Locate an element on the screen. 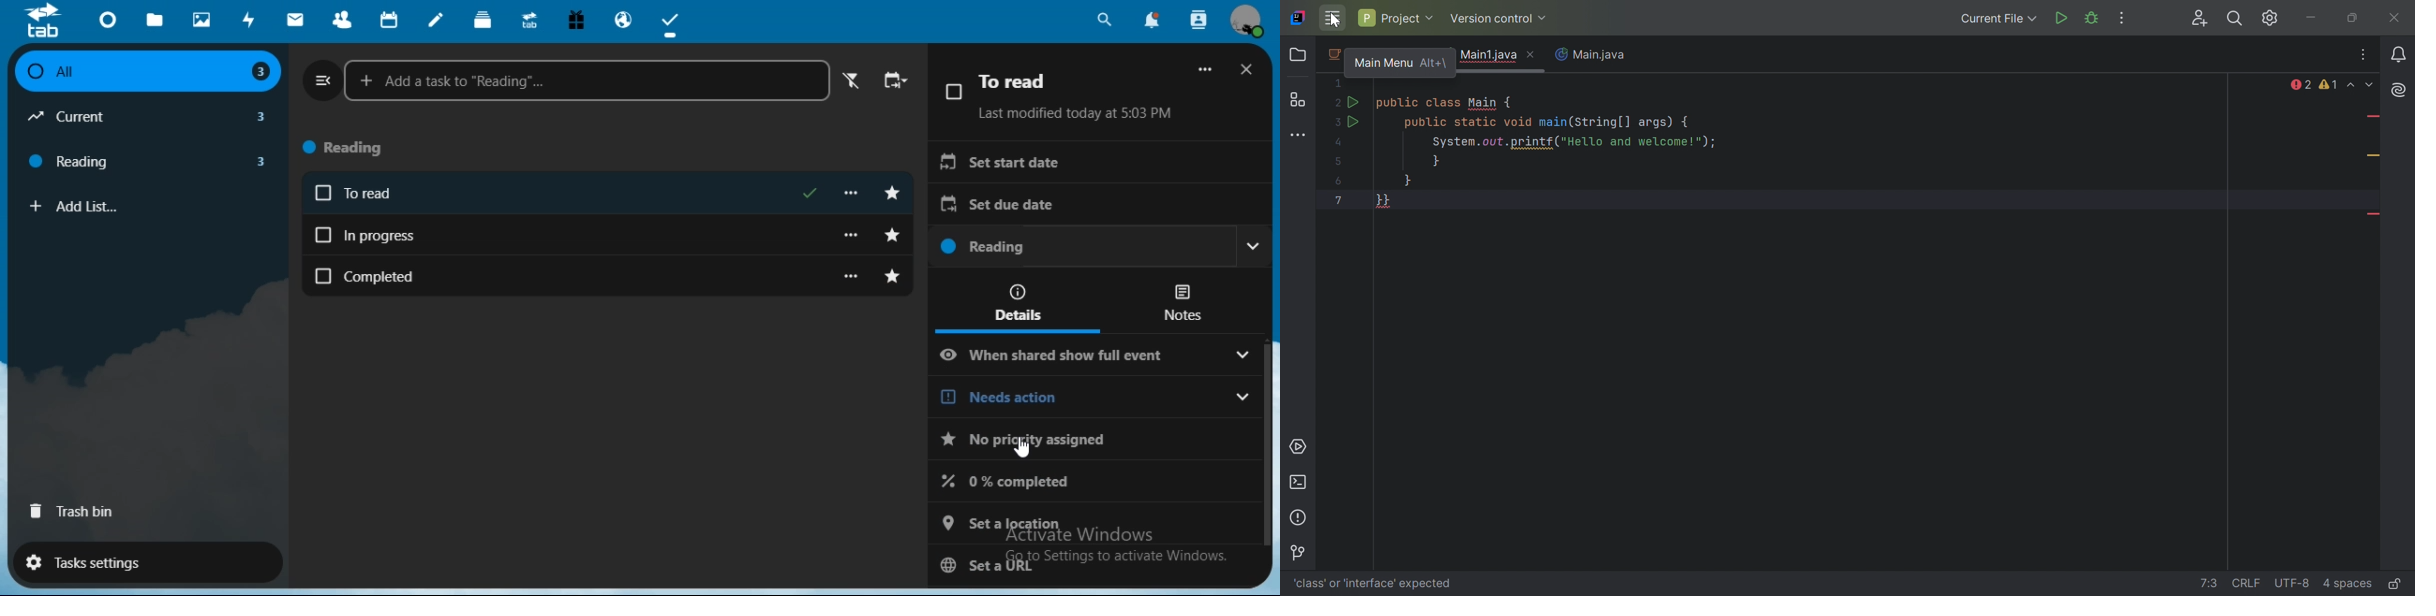  reading is located at coordinates (353, 149).